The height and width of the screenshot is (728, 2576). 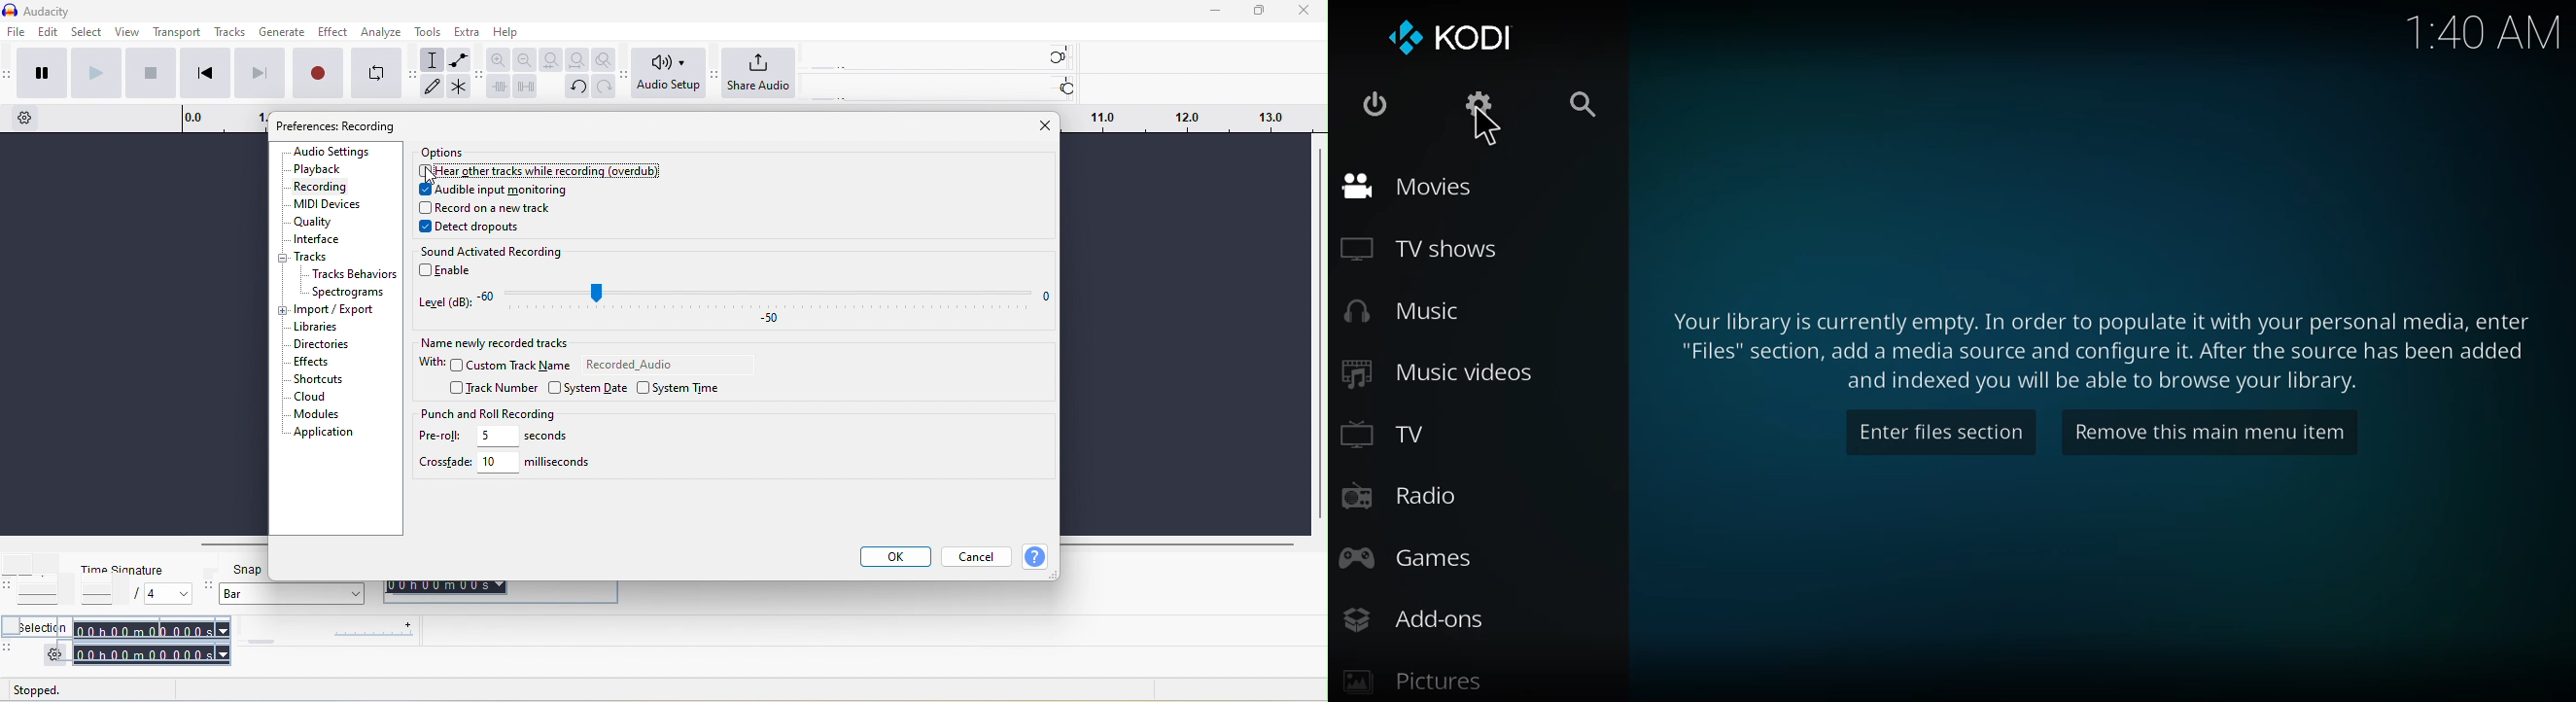 What do you see at coordinates (330, 345) in the screenshot?
I see `directories` at bounding box center [330, 345].